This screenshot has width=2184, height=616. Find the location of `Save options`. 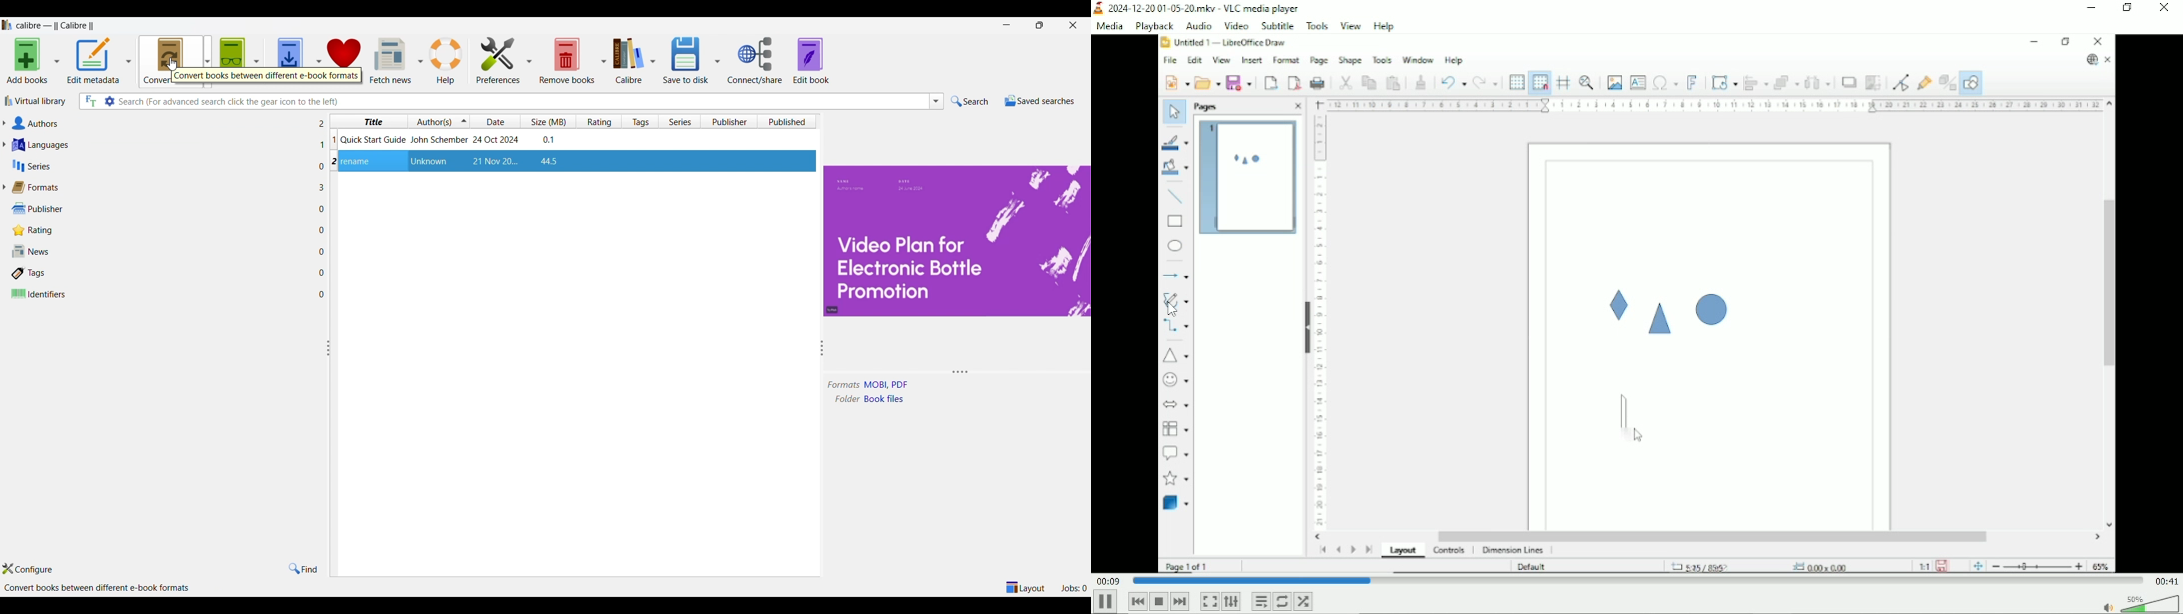

Save options is located at coordinates (717, 60).